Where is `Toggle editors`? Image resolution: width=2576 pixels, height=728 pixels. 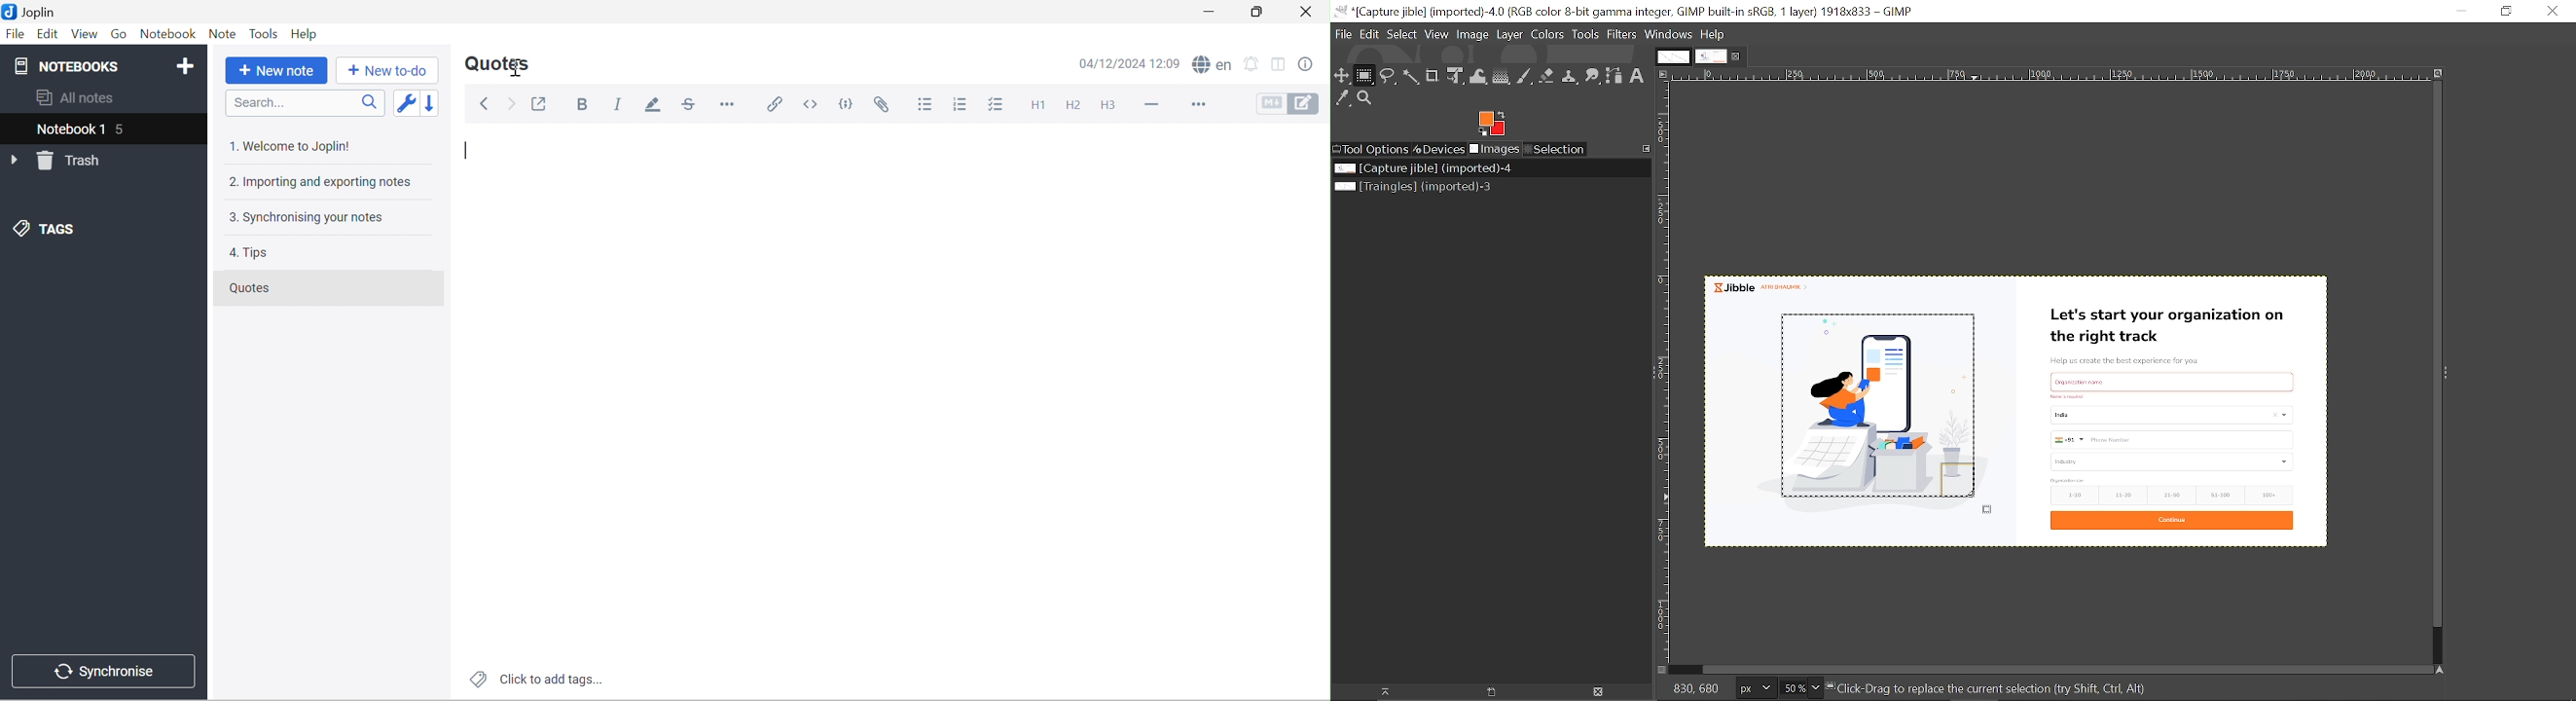
Toggle editors is located at coordinates (1292, 105).